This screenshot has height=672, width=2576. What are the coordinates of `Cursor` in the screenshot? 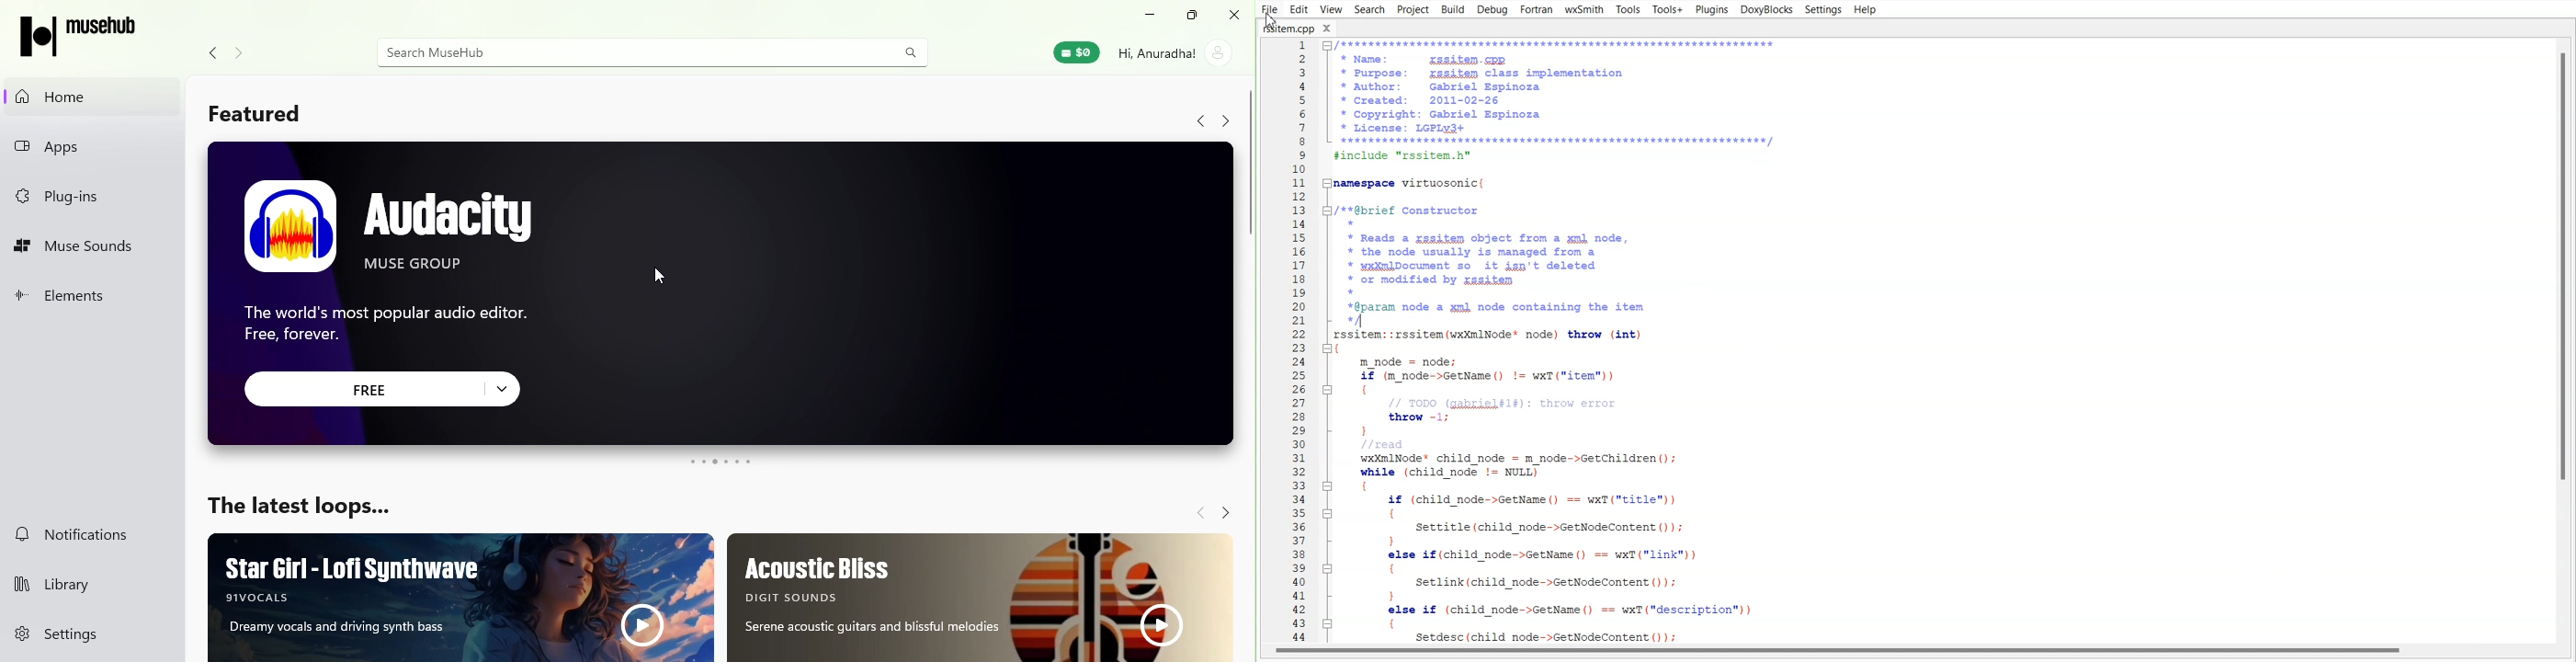 It's located at (1272, 19).